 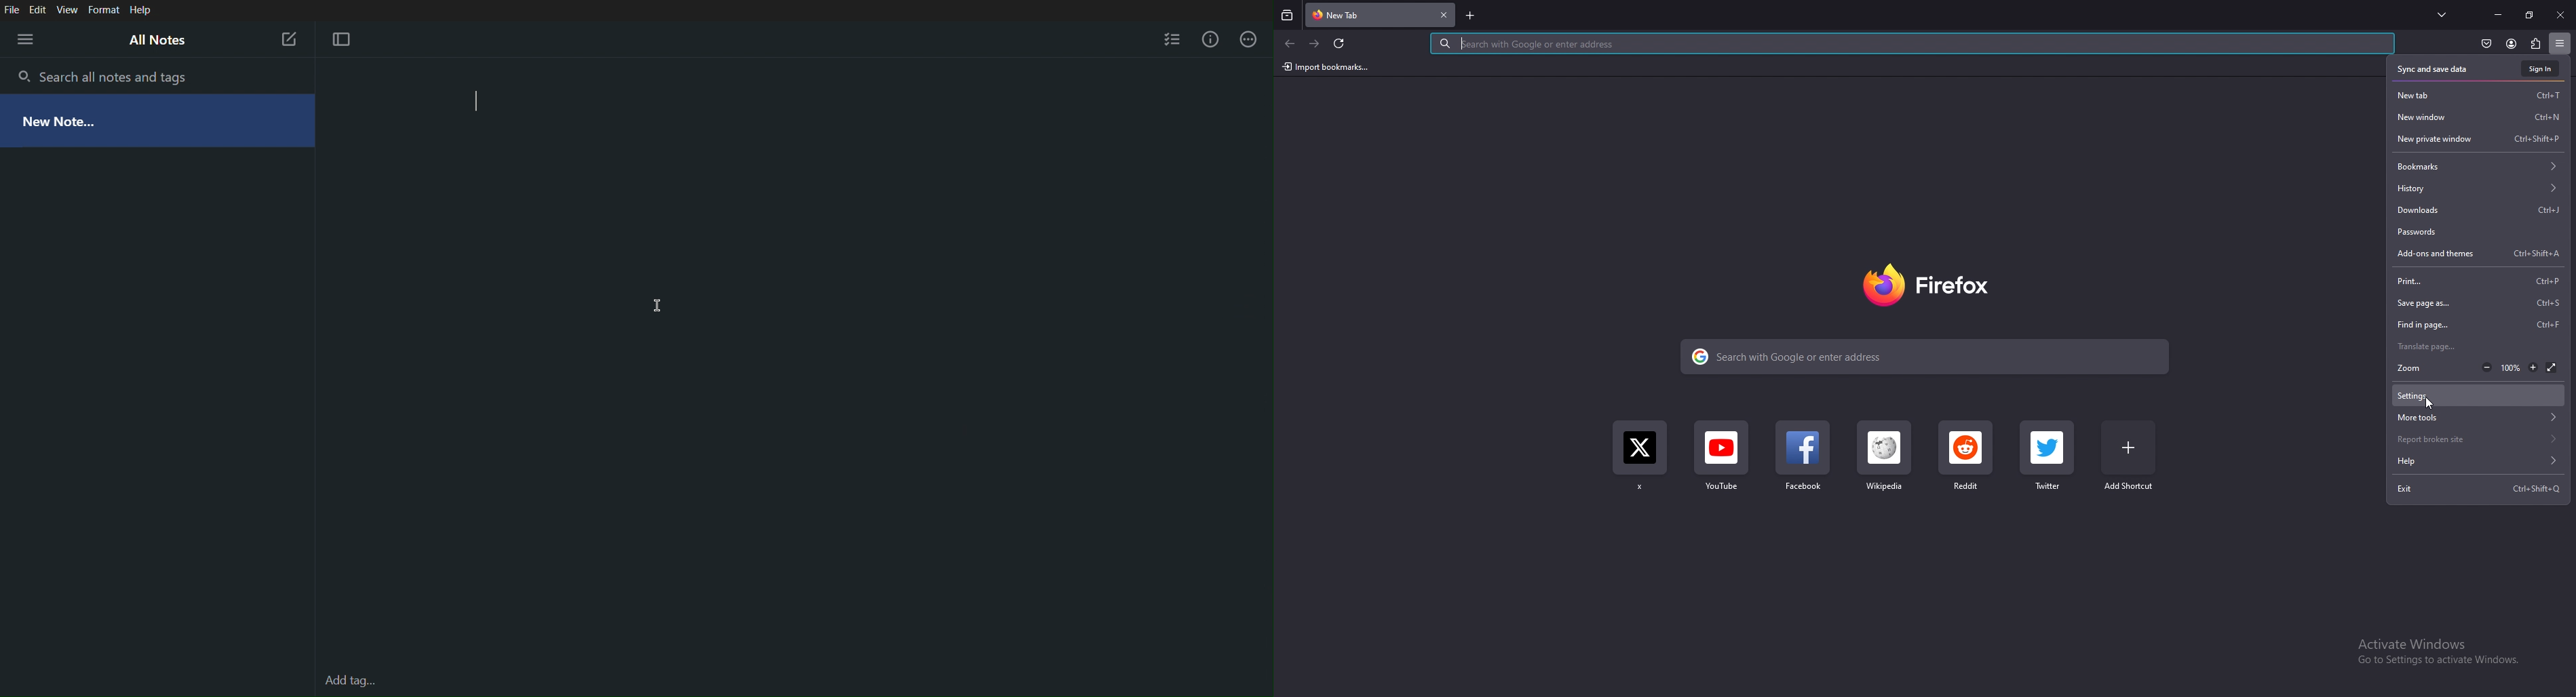 What do you see at coordinates (2131, 454) in the screenshot?
I see `add bookmark` at bounding box center [2131, 454].